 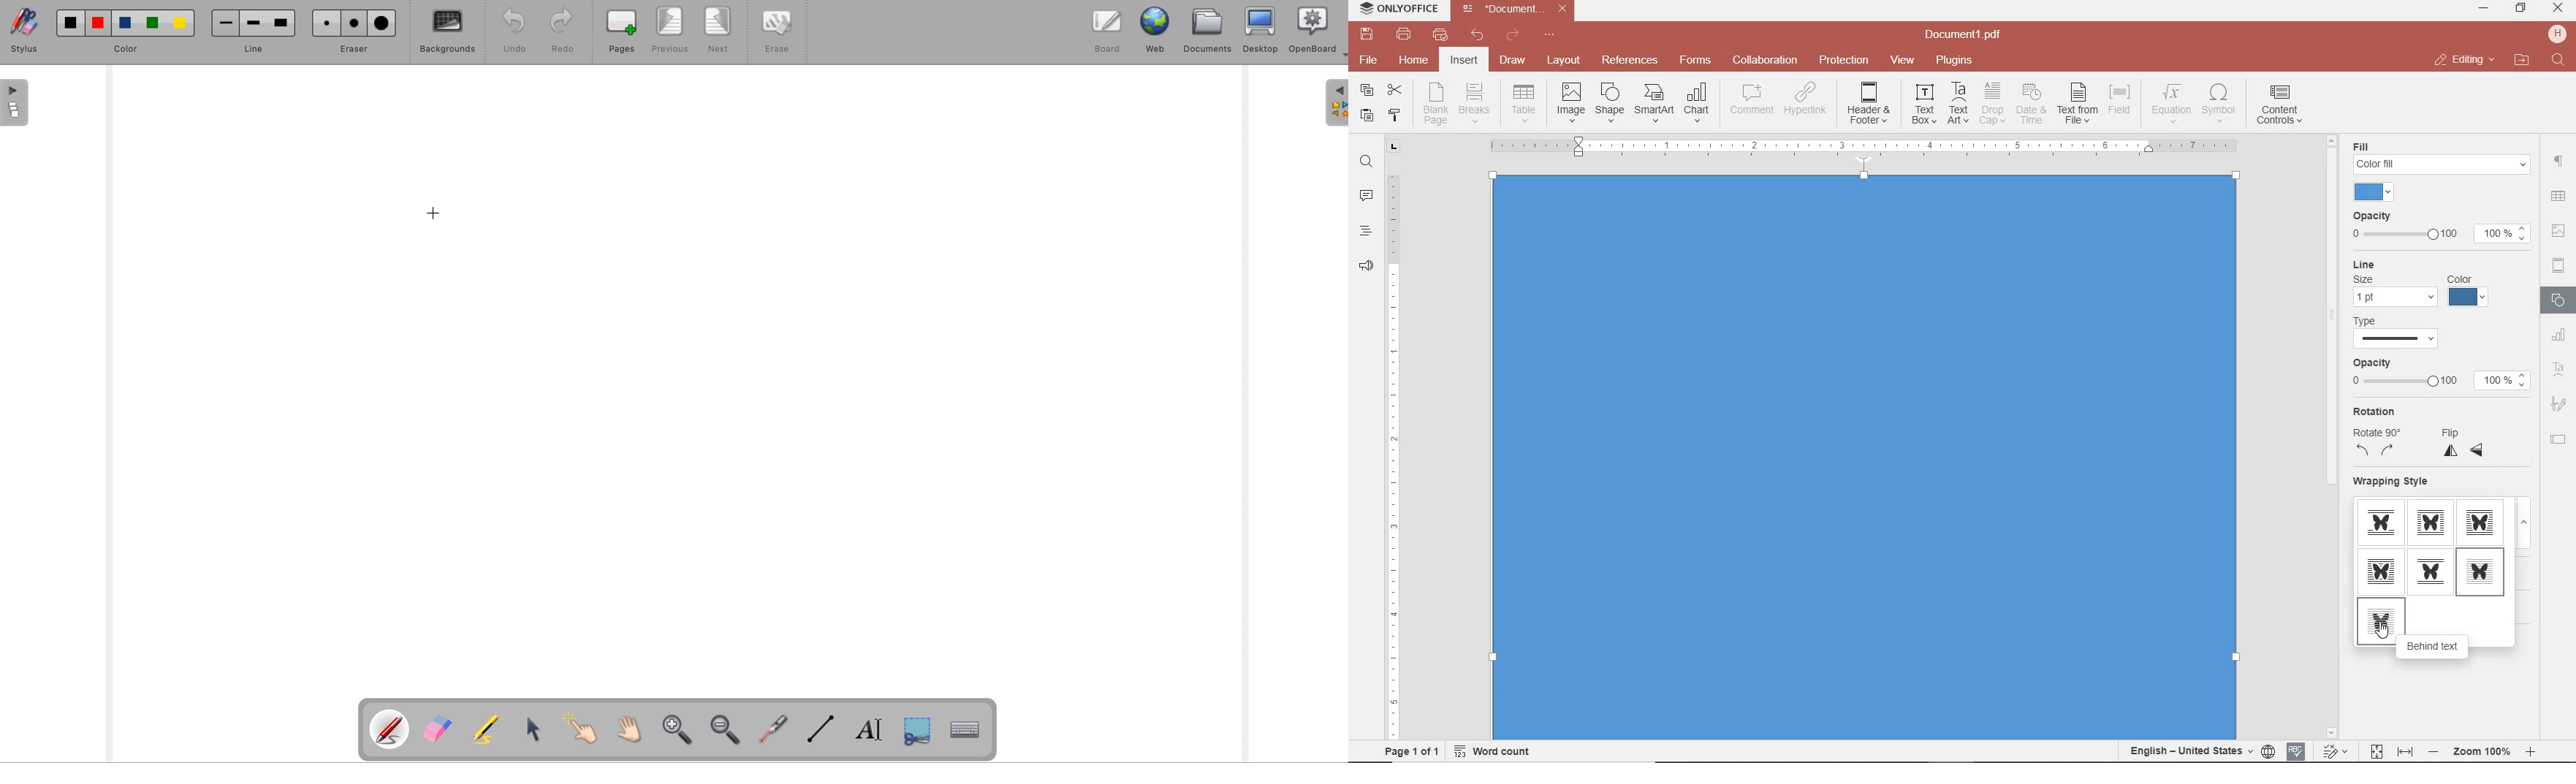 I want to click on quick print, so click(x=1439, y=34).